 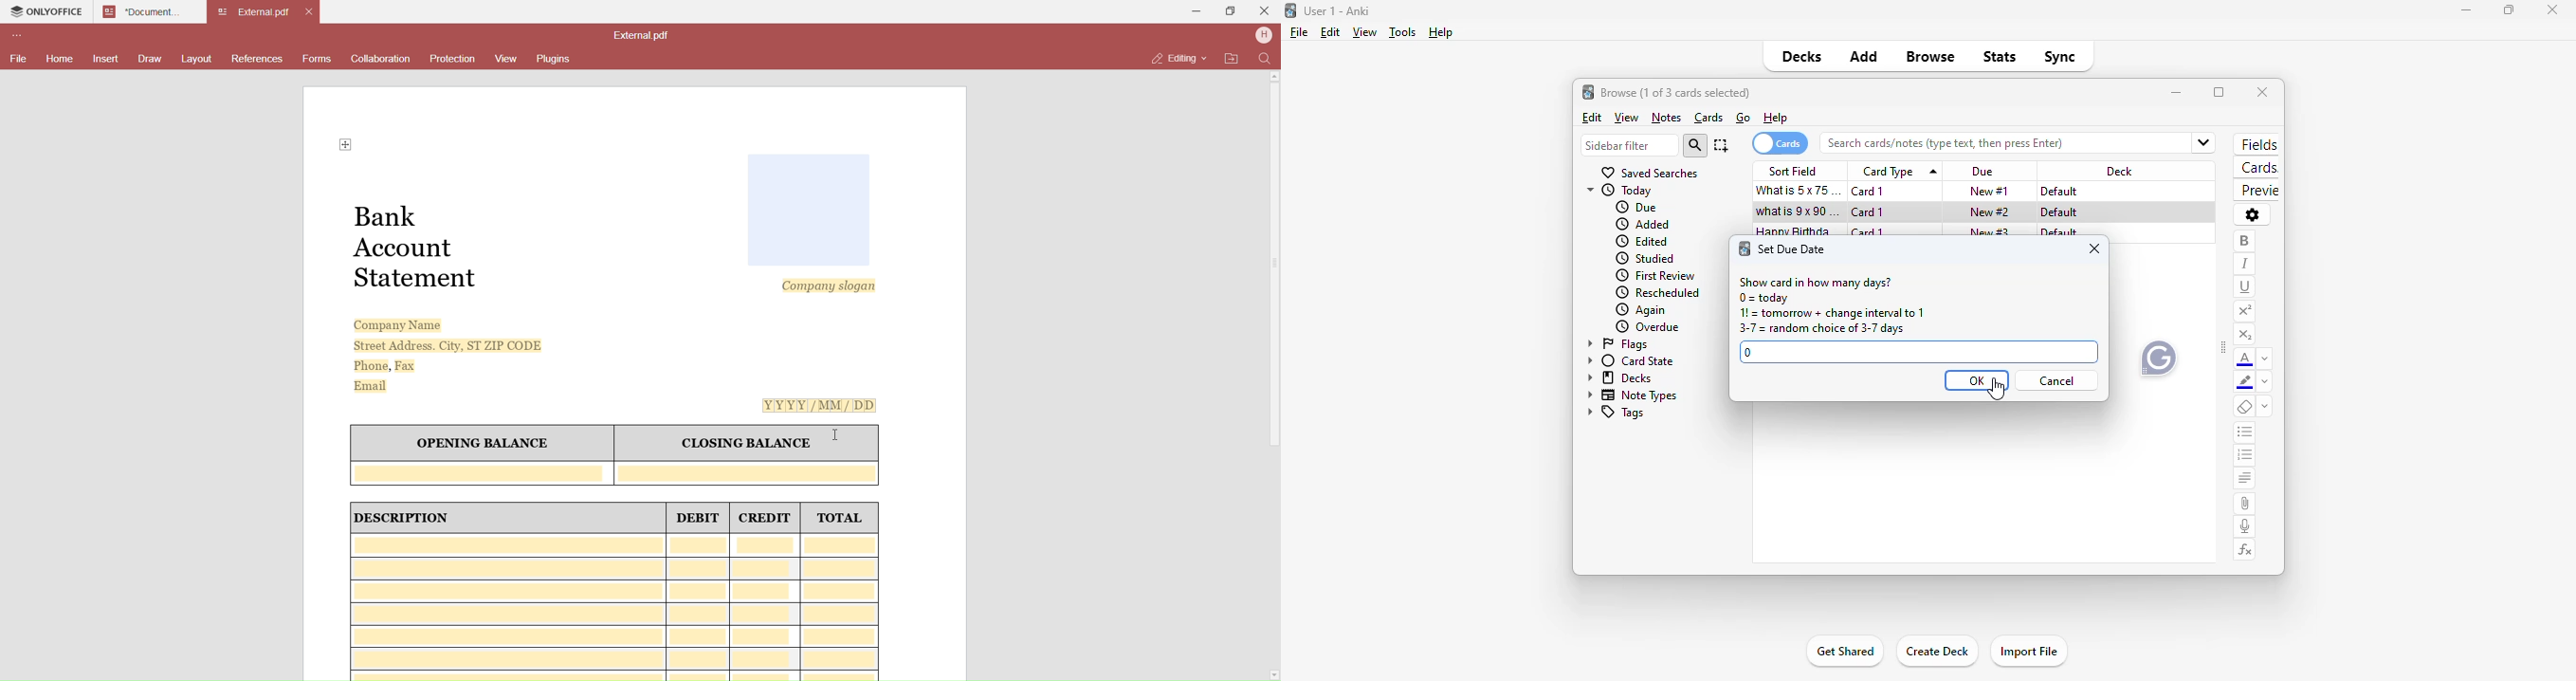 I want to click on cursor, so click(x=1913, y=225).